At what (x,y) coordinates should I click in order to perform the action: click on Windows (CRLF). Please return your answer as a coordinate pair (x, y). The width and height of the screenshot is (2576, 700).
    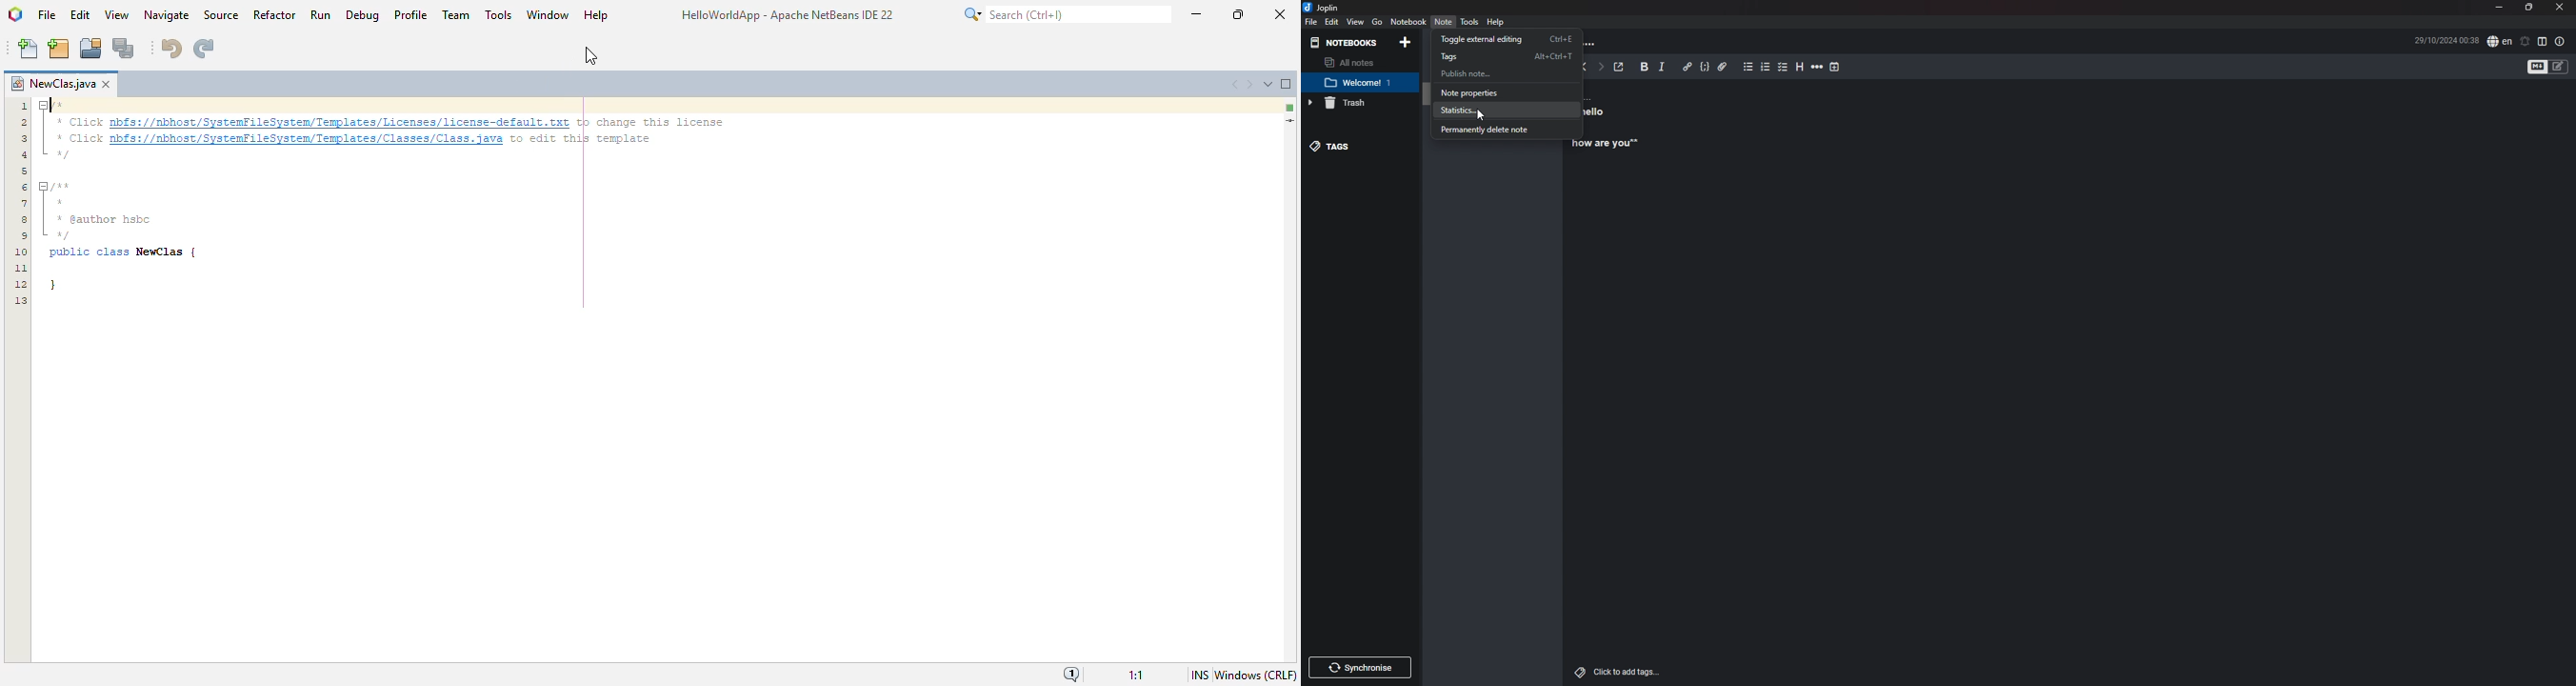
    Looking at the image, I should click on (1257, 674).